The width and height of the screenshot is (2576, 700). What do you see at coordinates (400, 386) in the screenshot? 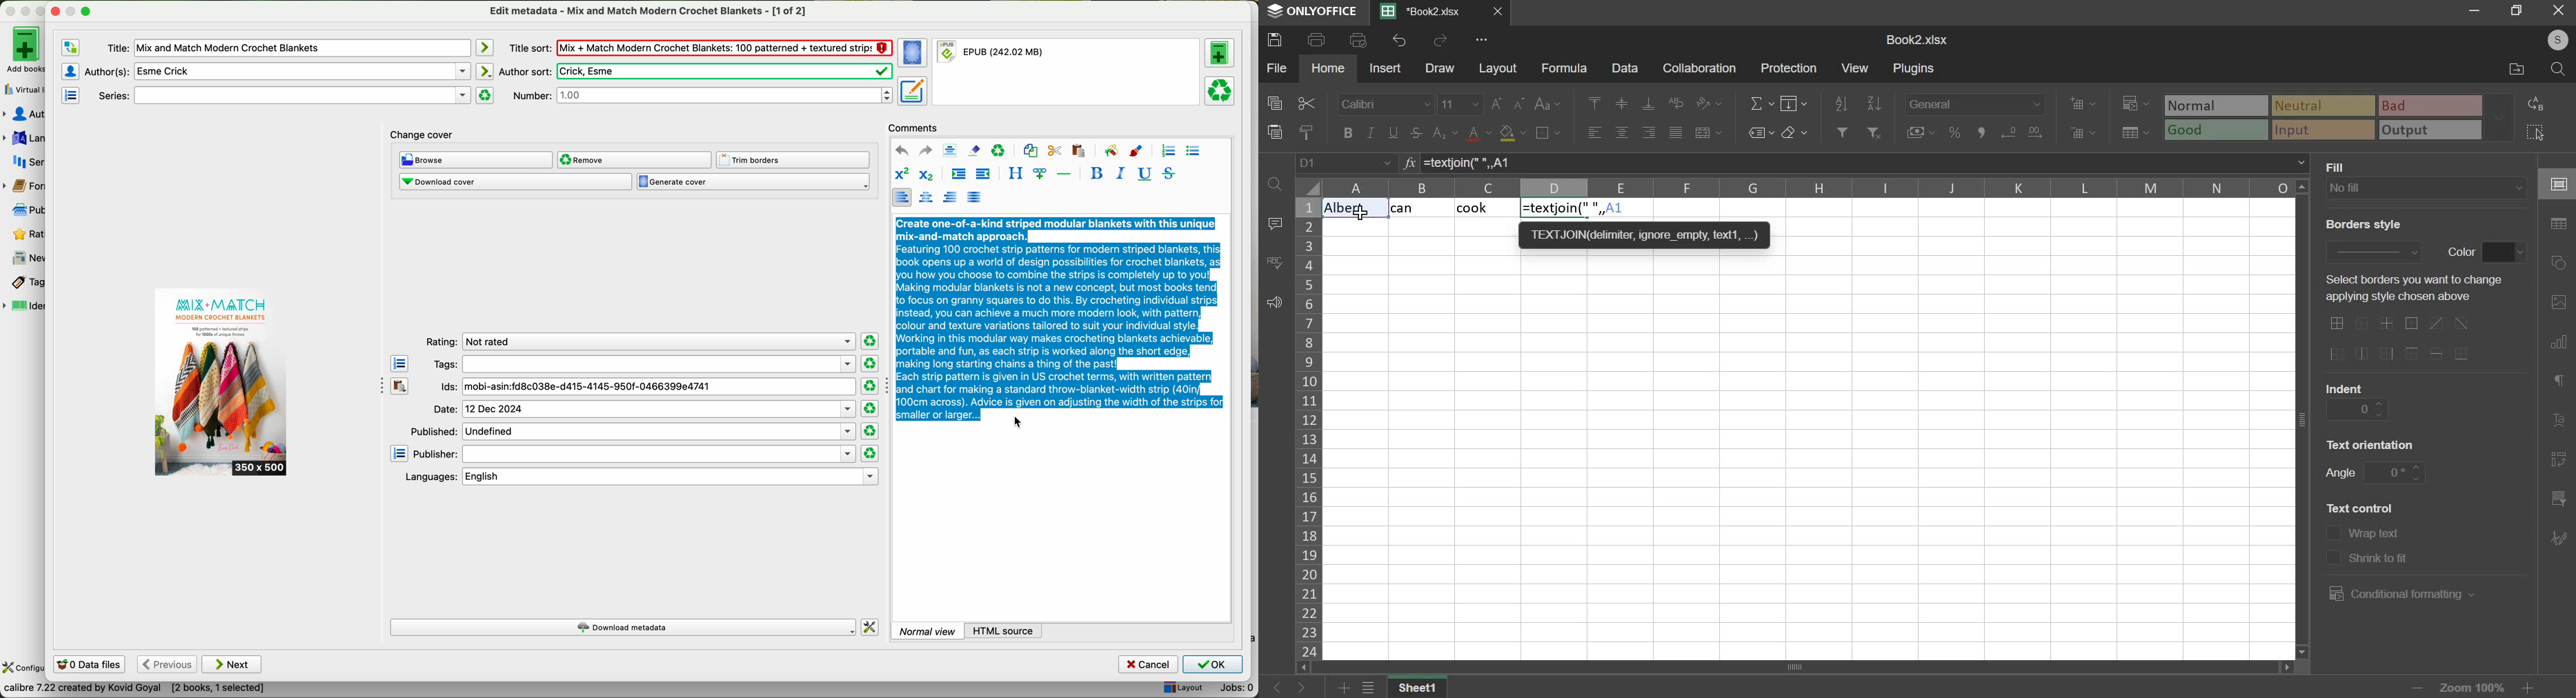
I see `paste the contents of the clipboard` at bounding box center [400, 386].